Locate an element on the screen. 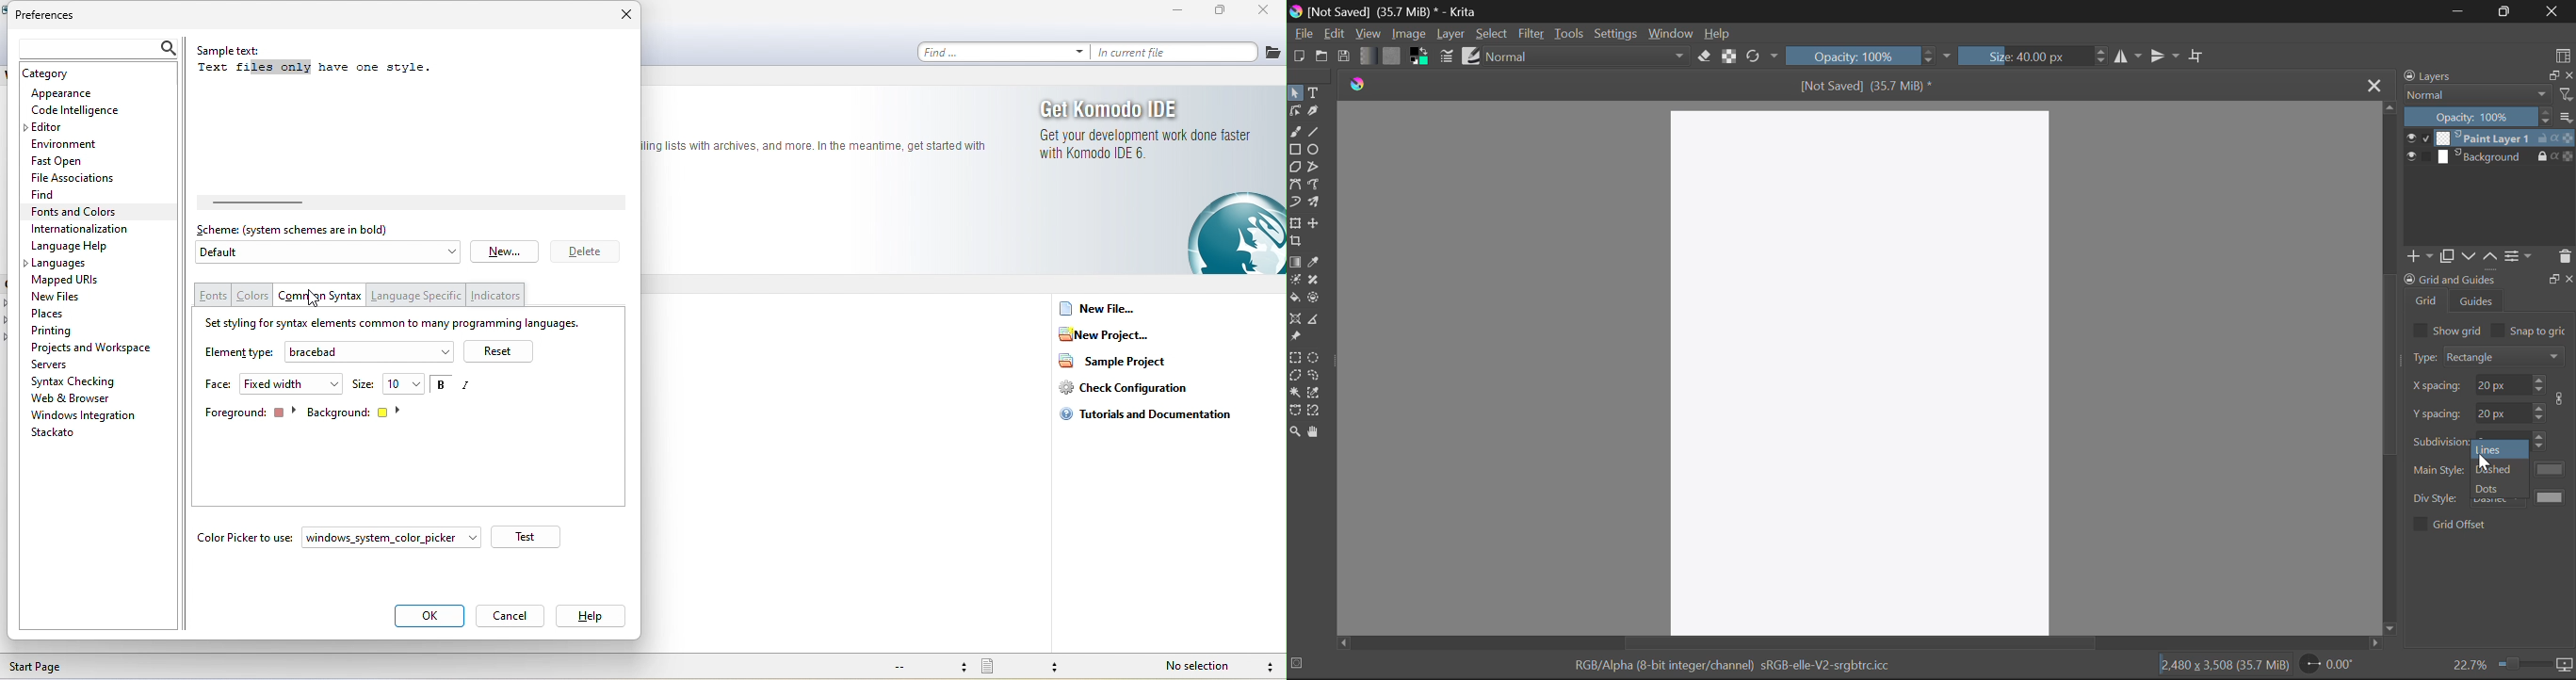 Image resolution: width=2576 pixels, height=700 pixels. Bezier Curve Selection is located at coordinates (1295, 411).